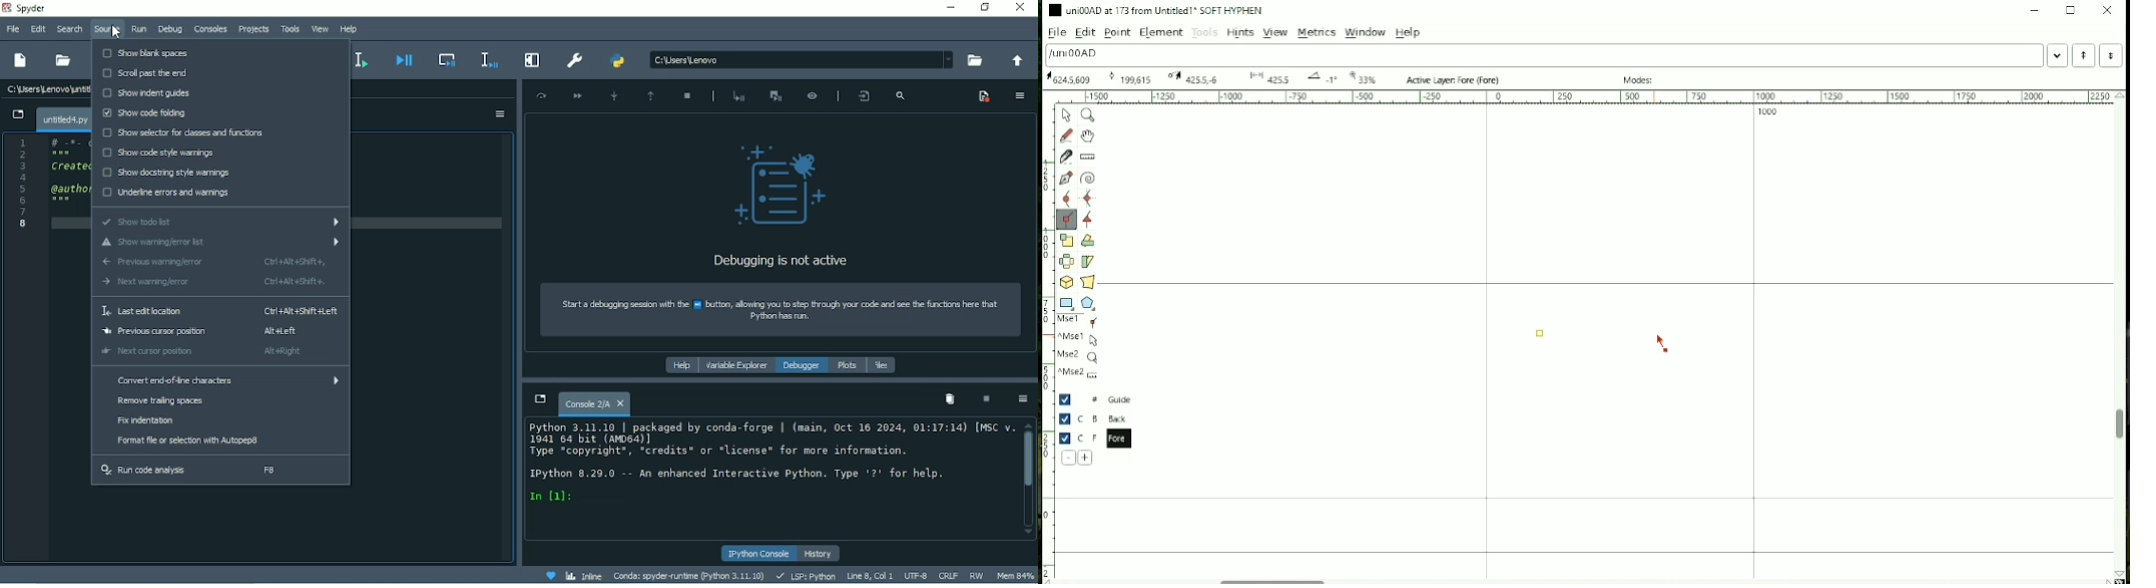 The width and height of the screenshot is (2156, 588). What do you see at coordinates (498, 114) in the screenshot?
I see `Options` at bounding box center [498, 114].